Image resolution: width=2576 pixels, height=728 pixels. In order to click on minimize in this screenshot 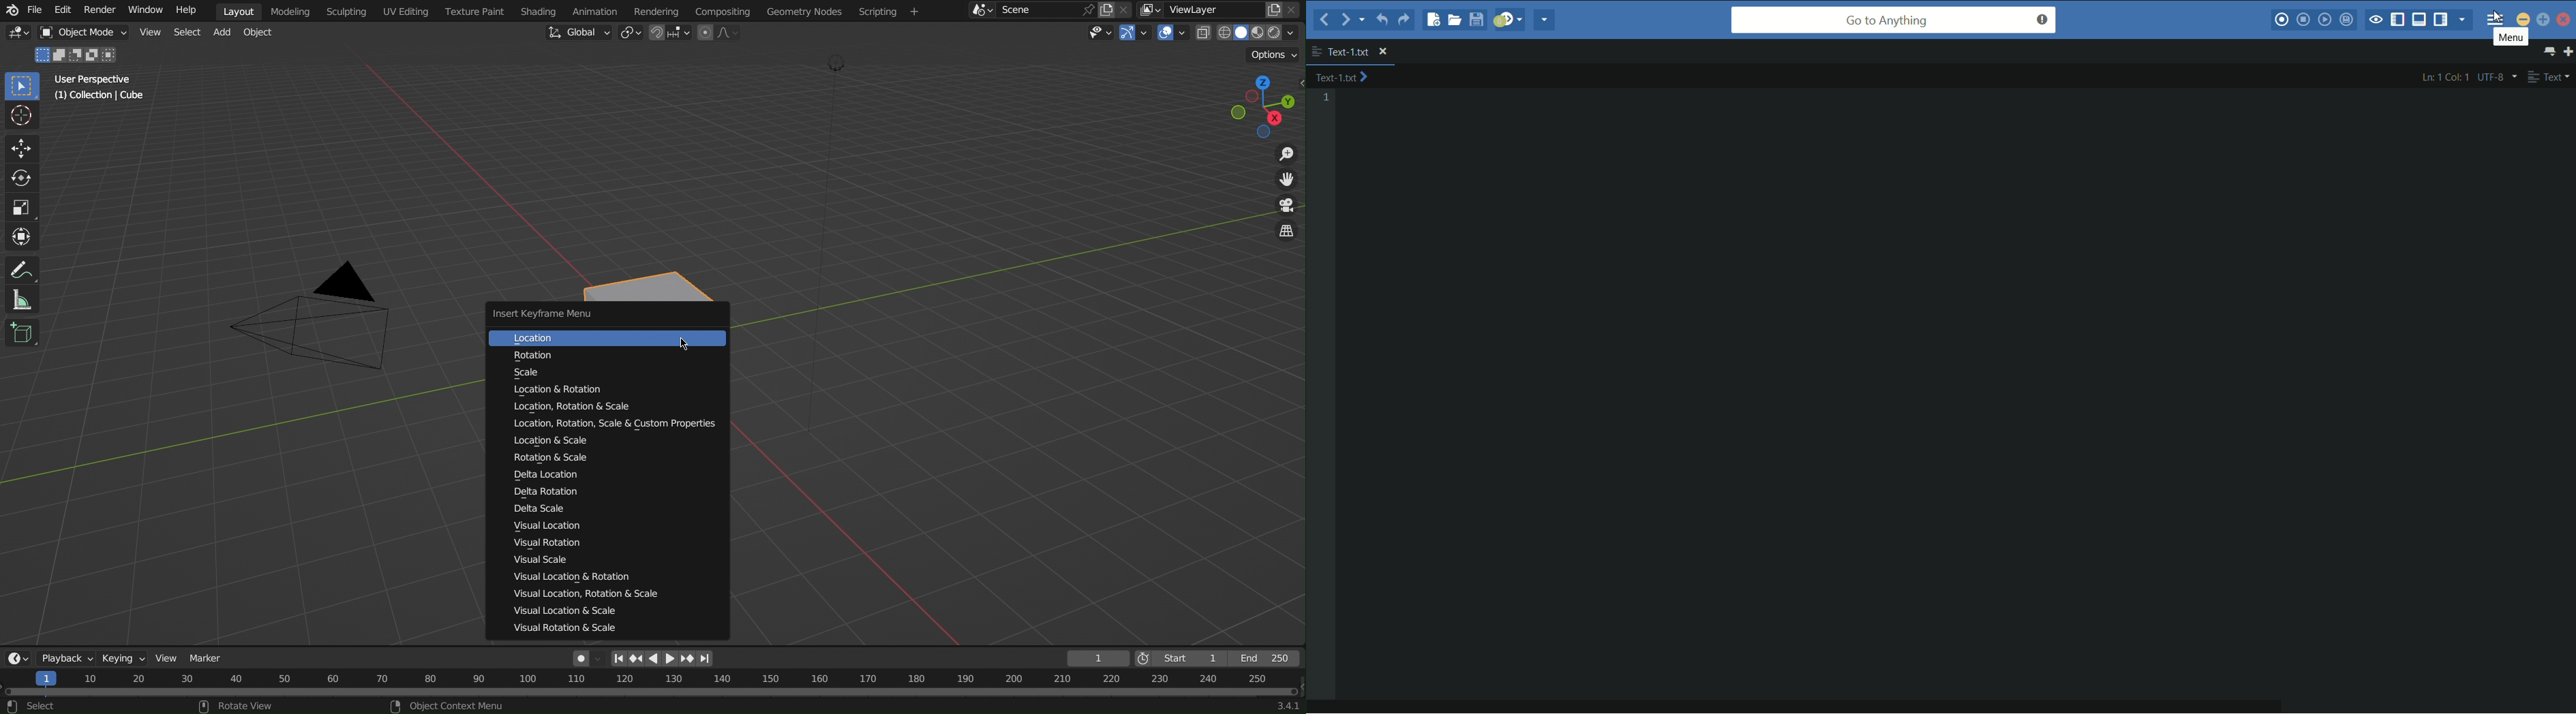, I will do `click(2523, 19)`.